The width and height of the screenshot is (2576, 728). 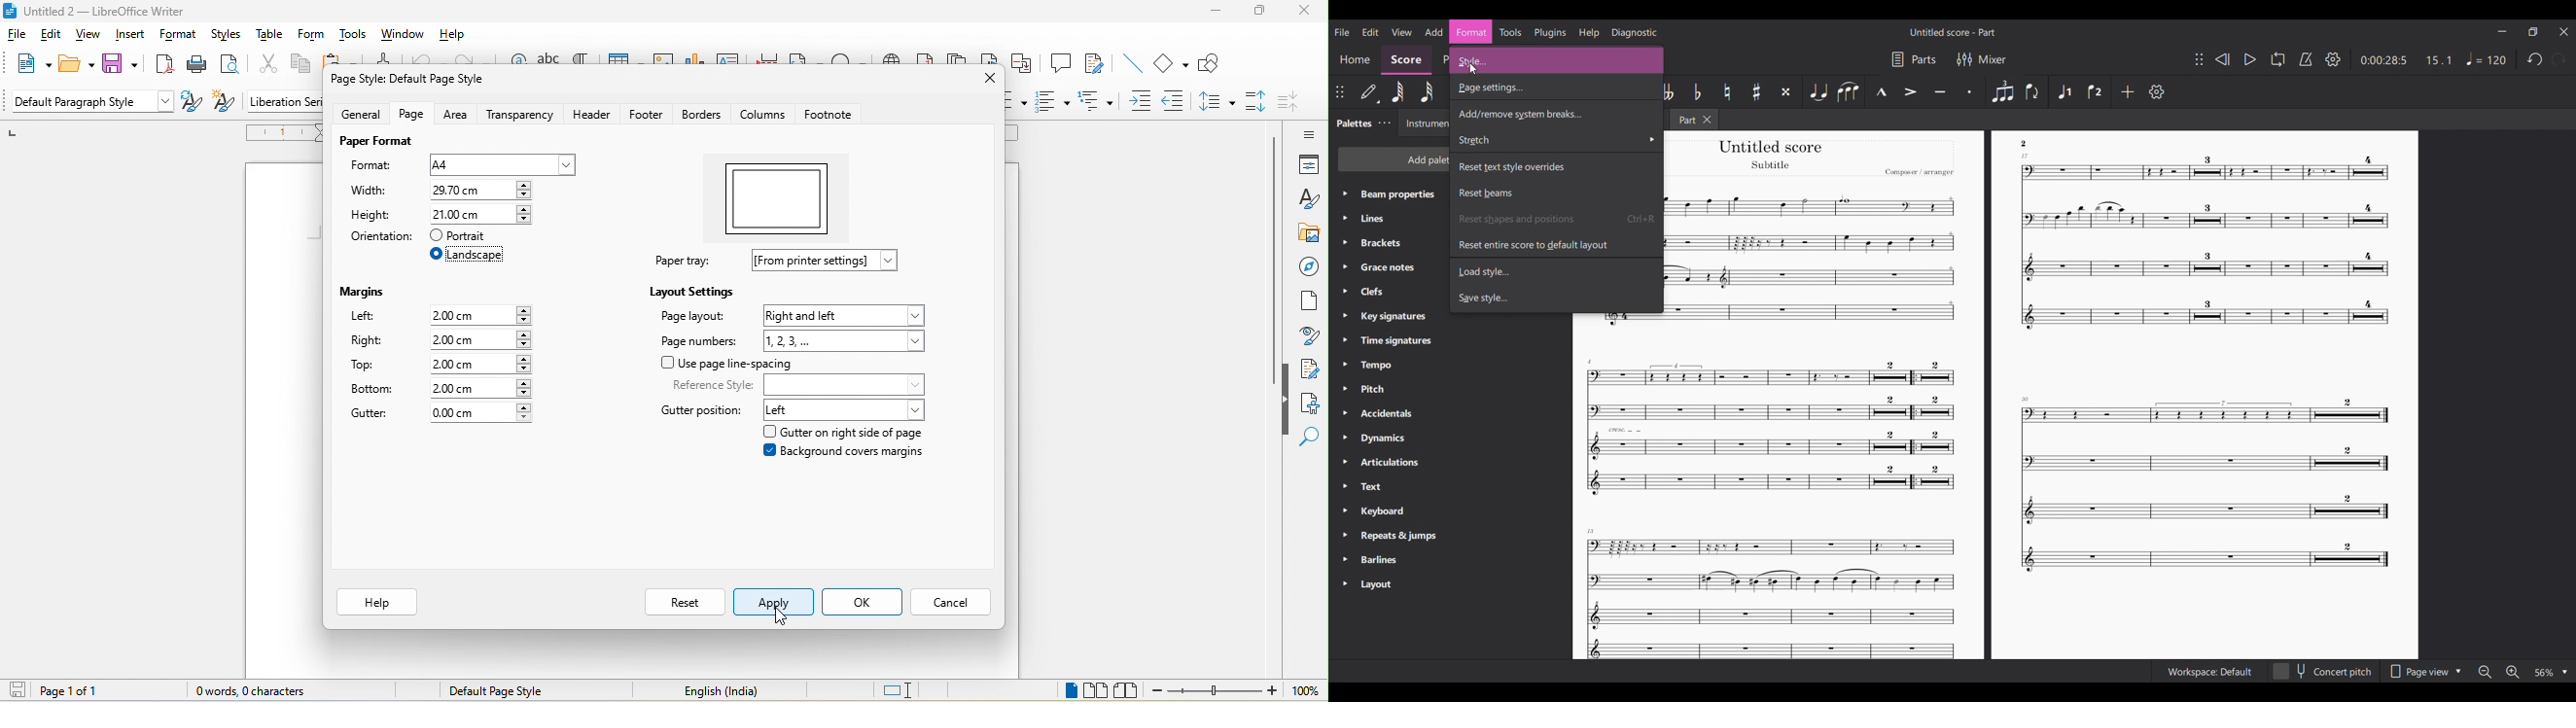 What do you see at coordinates (1557, 166) in the screenshot?
I see `Reset text style overrides` at bounding box center [1557, 166].